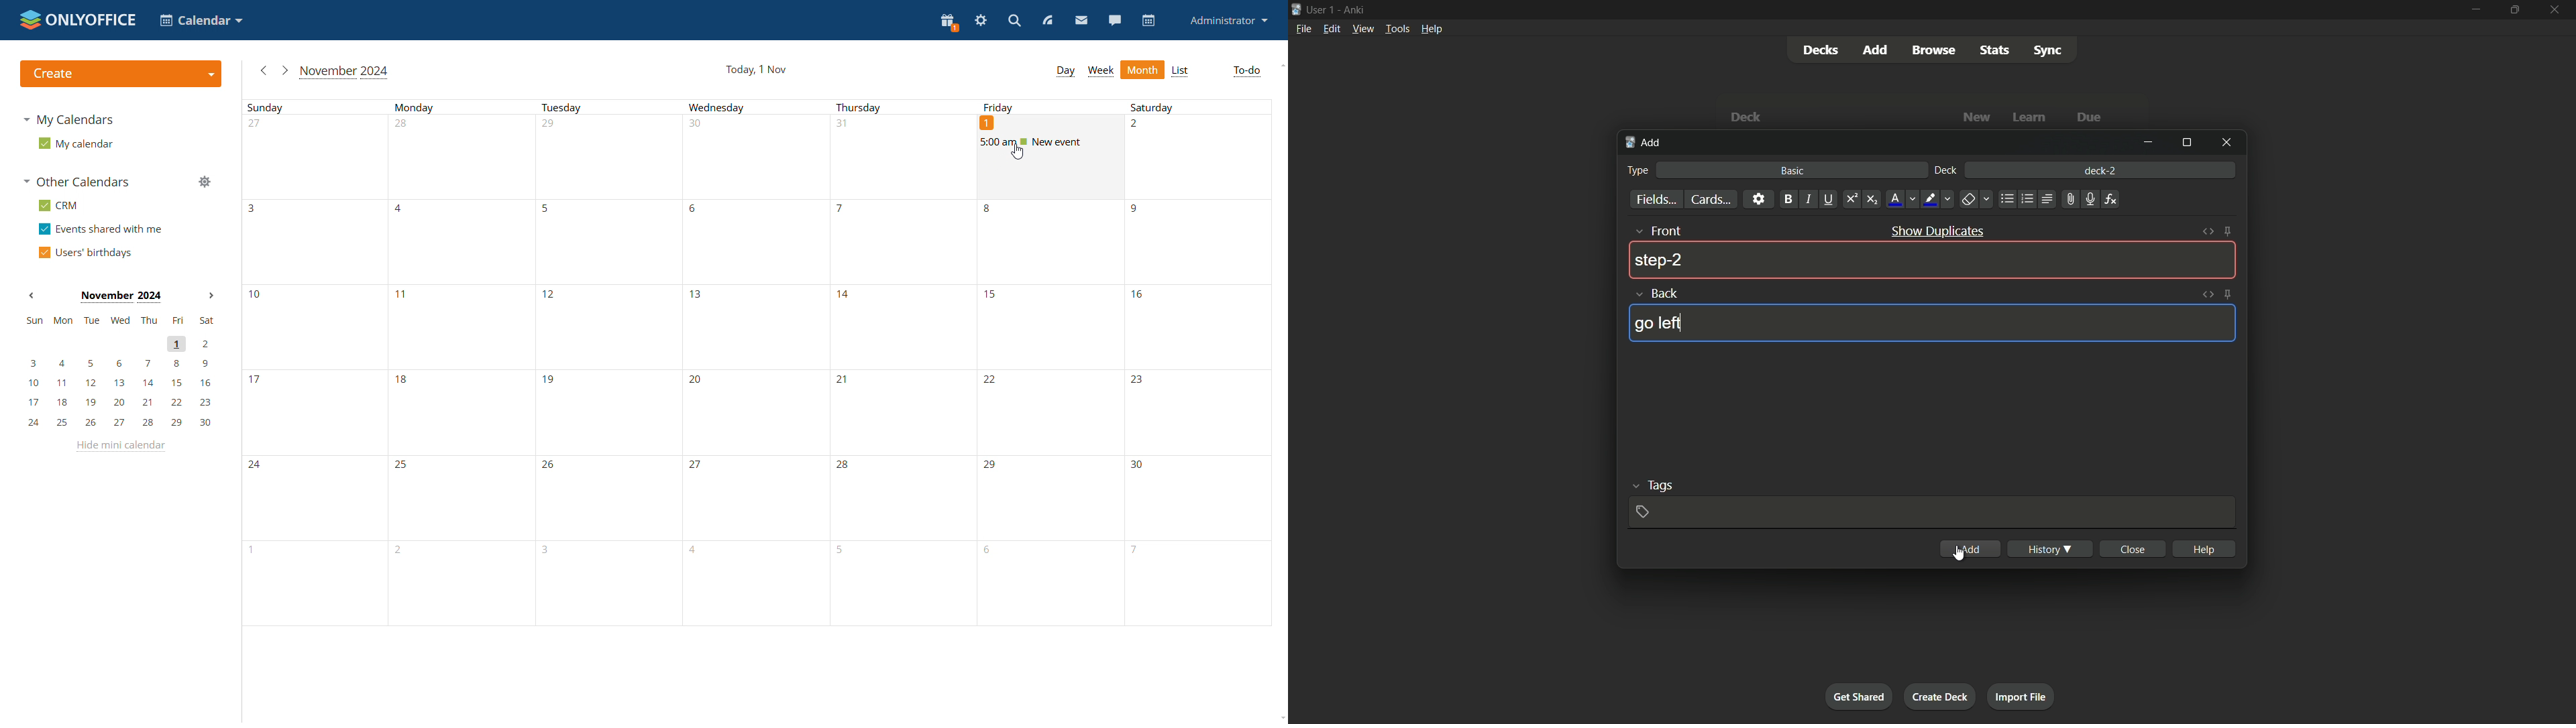 The image size is (2576, 728). I want to click on front, so click(1657, 231).